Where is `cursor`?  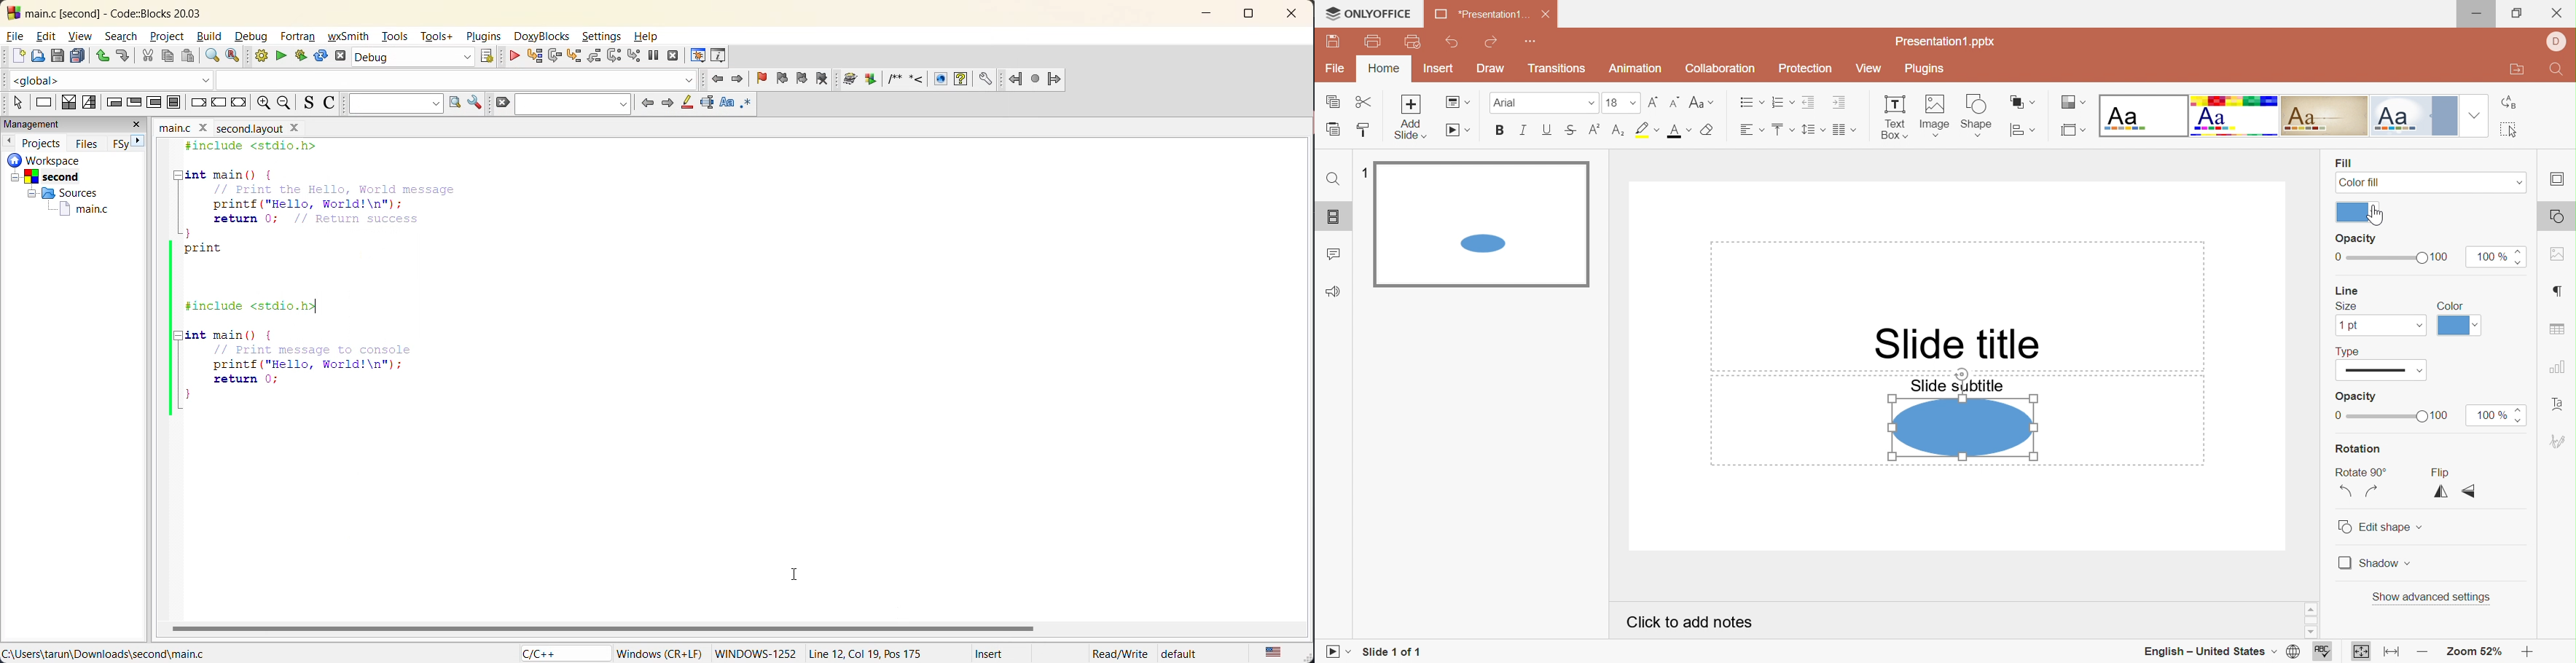 cursor is located at coordinates (791, 578).